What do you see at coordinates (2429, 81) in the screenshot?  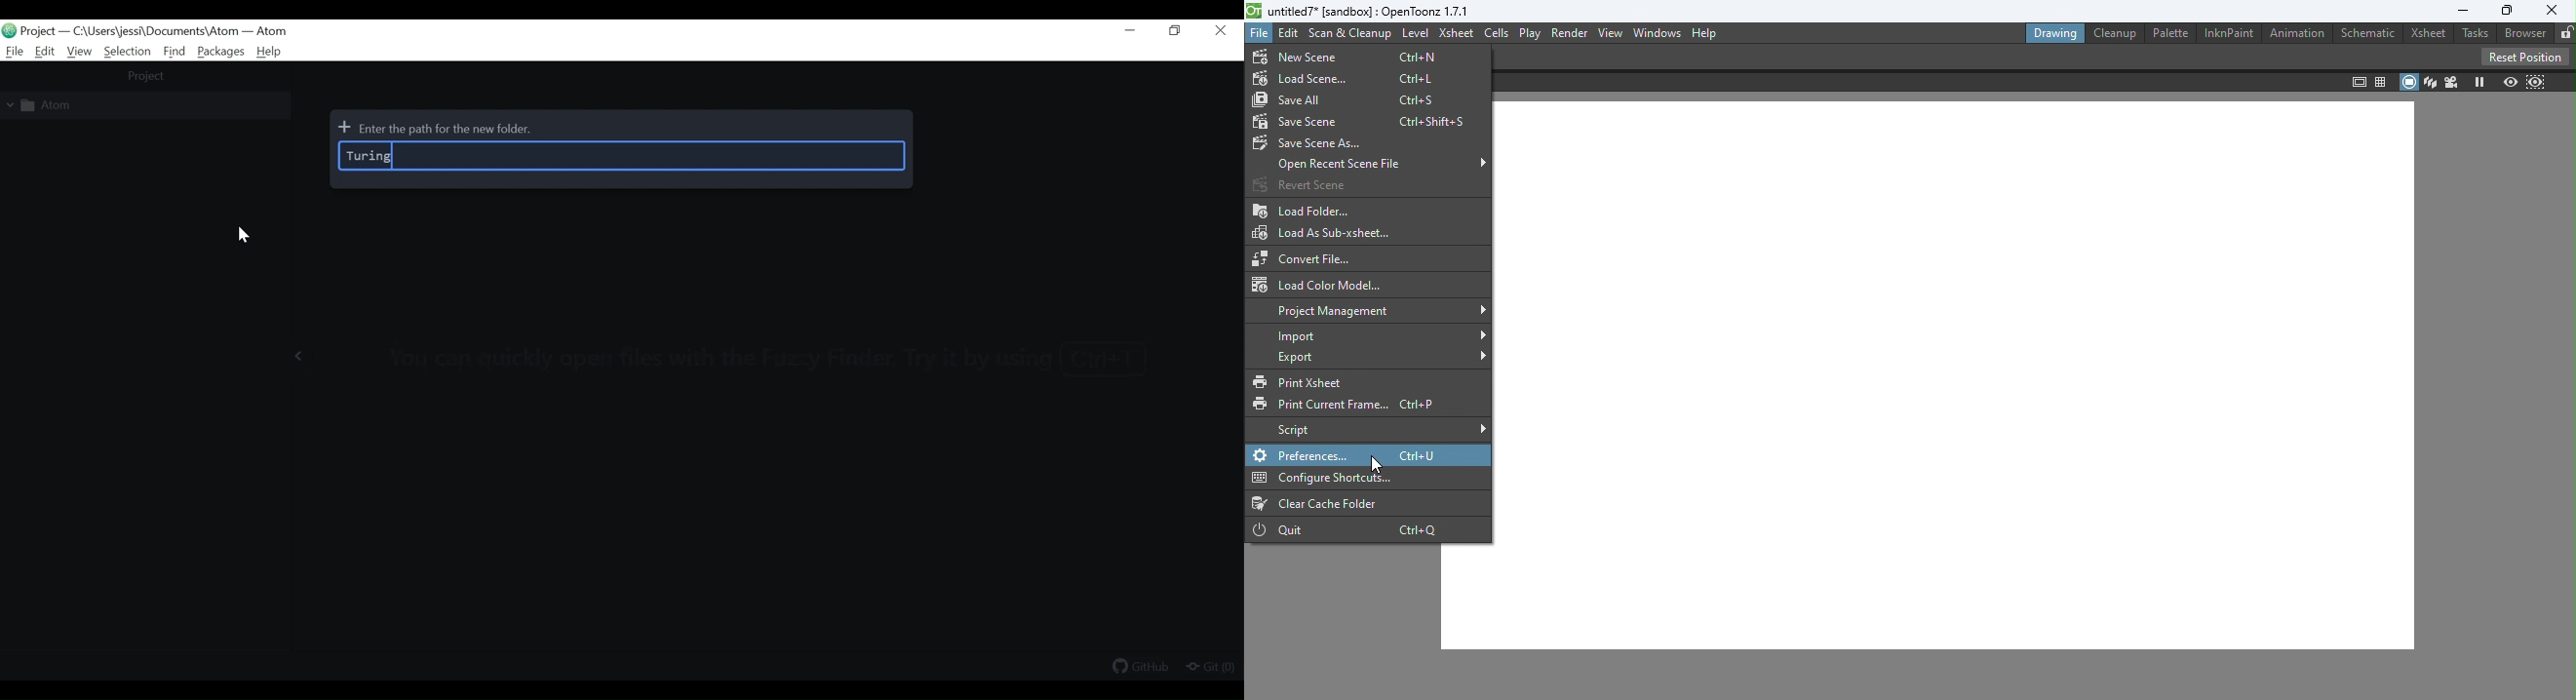 I see `3D view` at bounding box center [2429, 81].